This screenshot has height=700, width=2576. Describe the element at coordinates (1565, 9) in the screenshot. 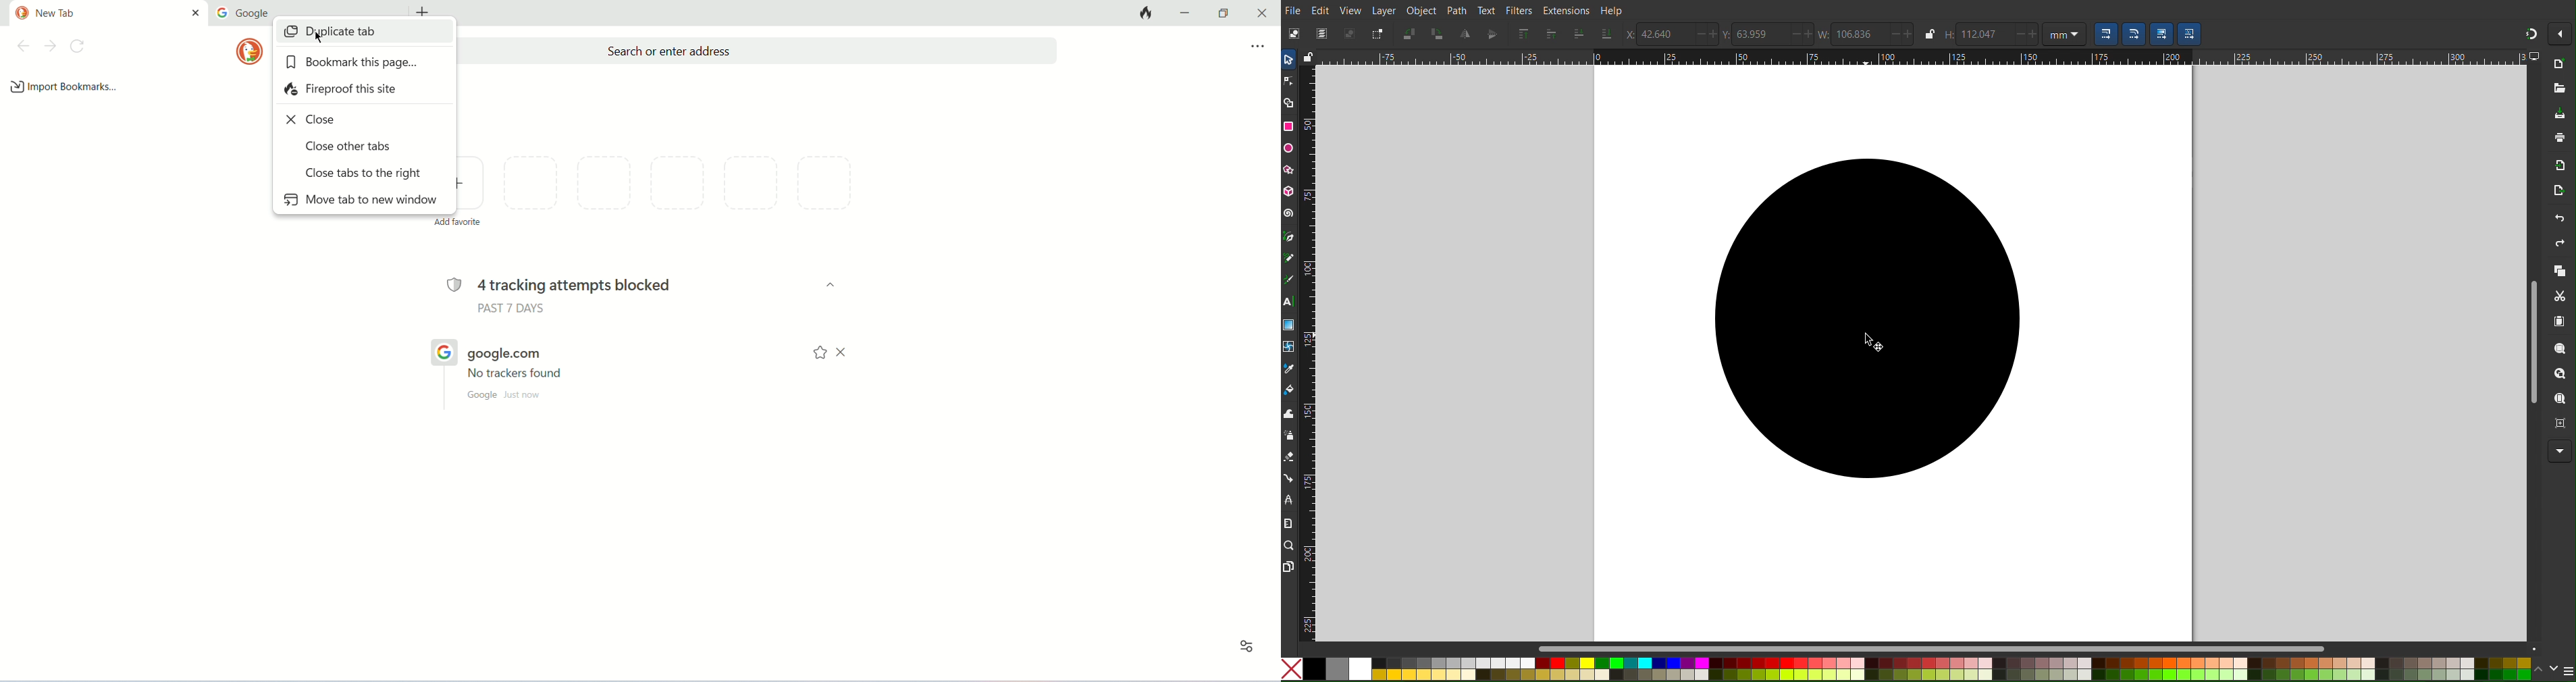

I see `Extensions` at that location.